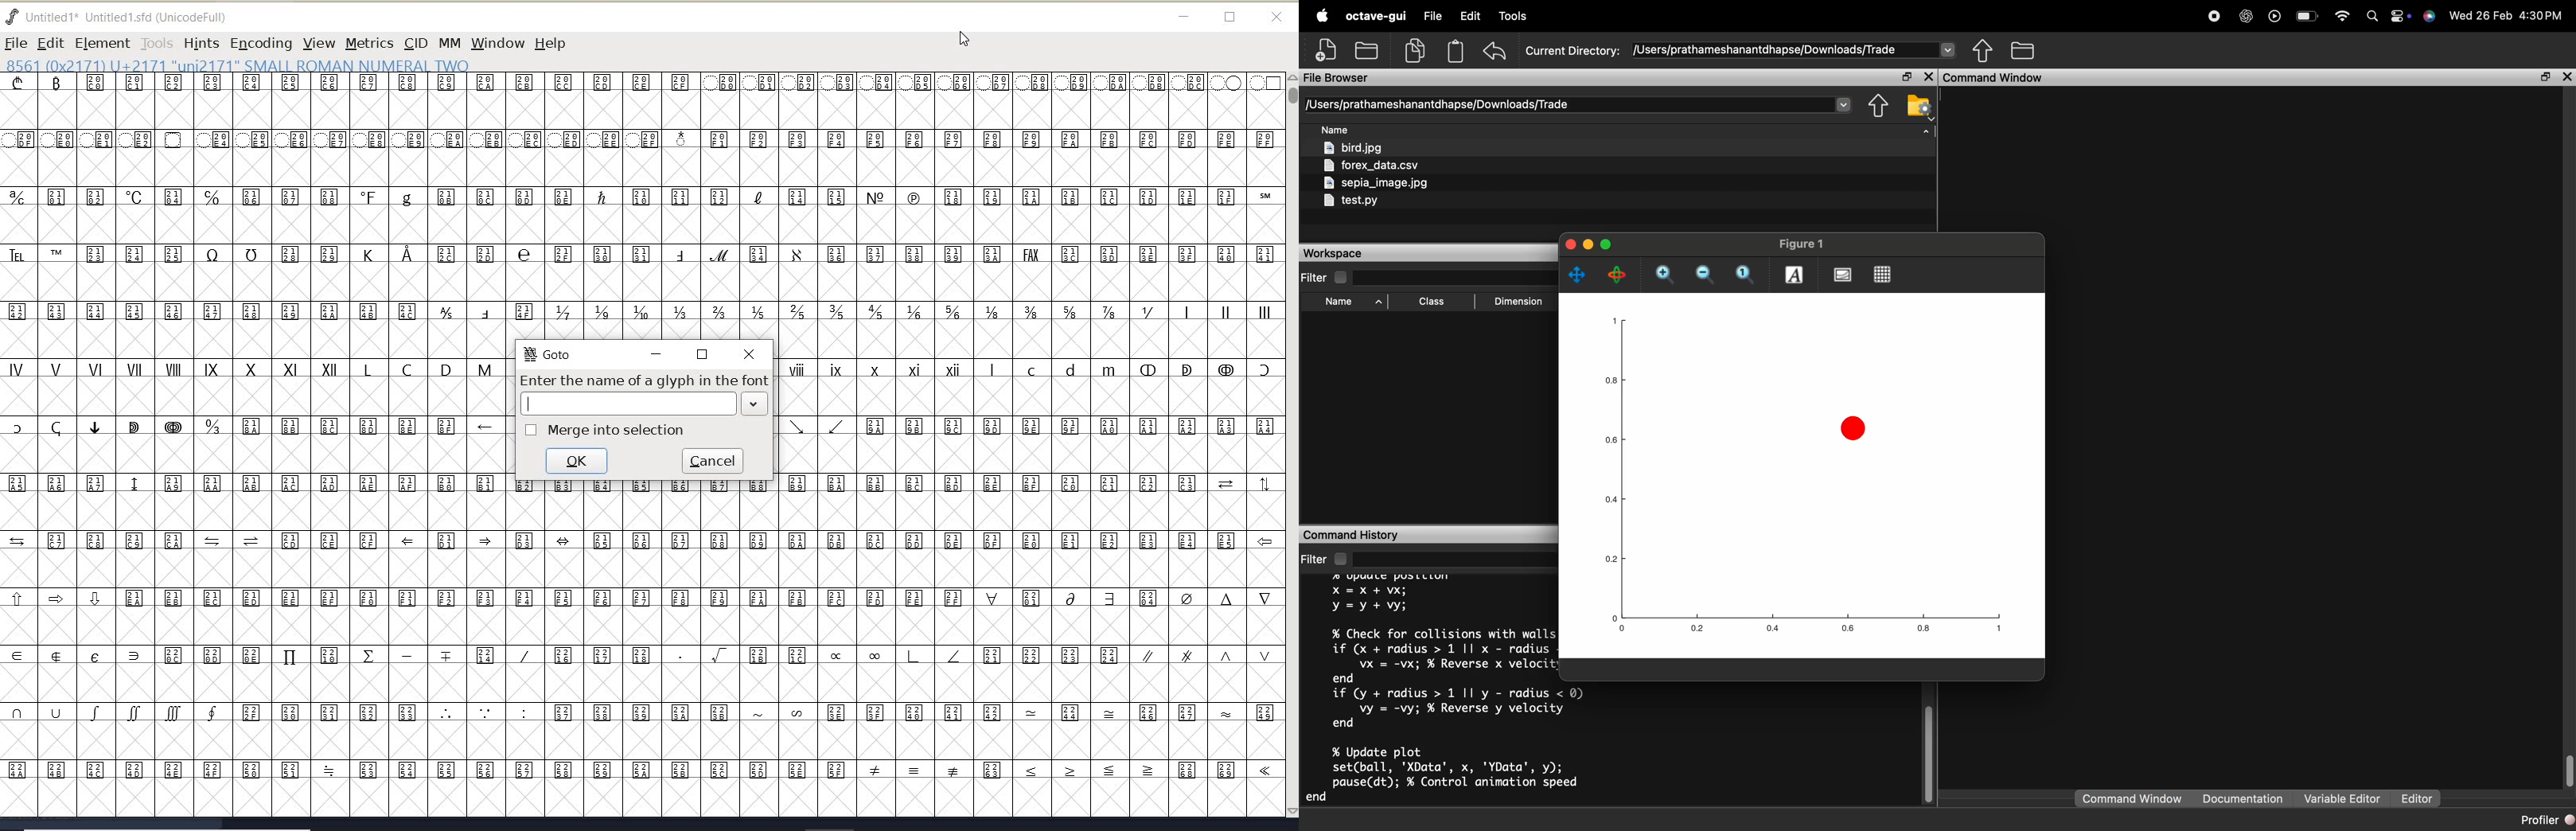 The image size is (2576, 840). What do you see at coordinates (578, 461) in the screenshot?
I see `ok` at bounding box center [578, 461].